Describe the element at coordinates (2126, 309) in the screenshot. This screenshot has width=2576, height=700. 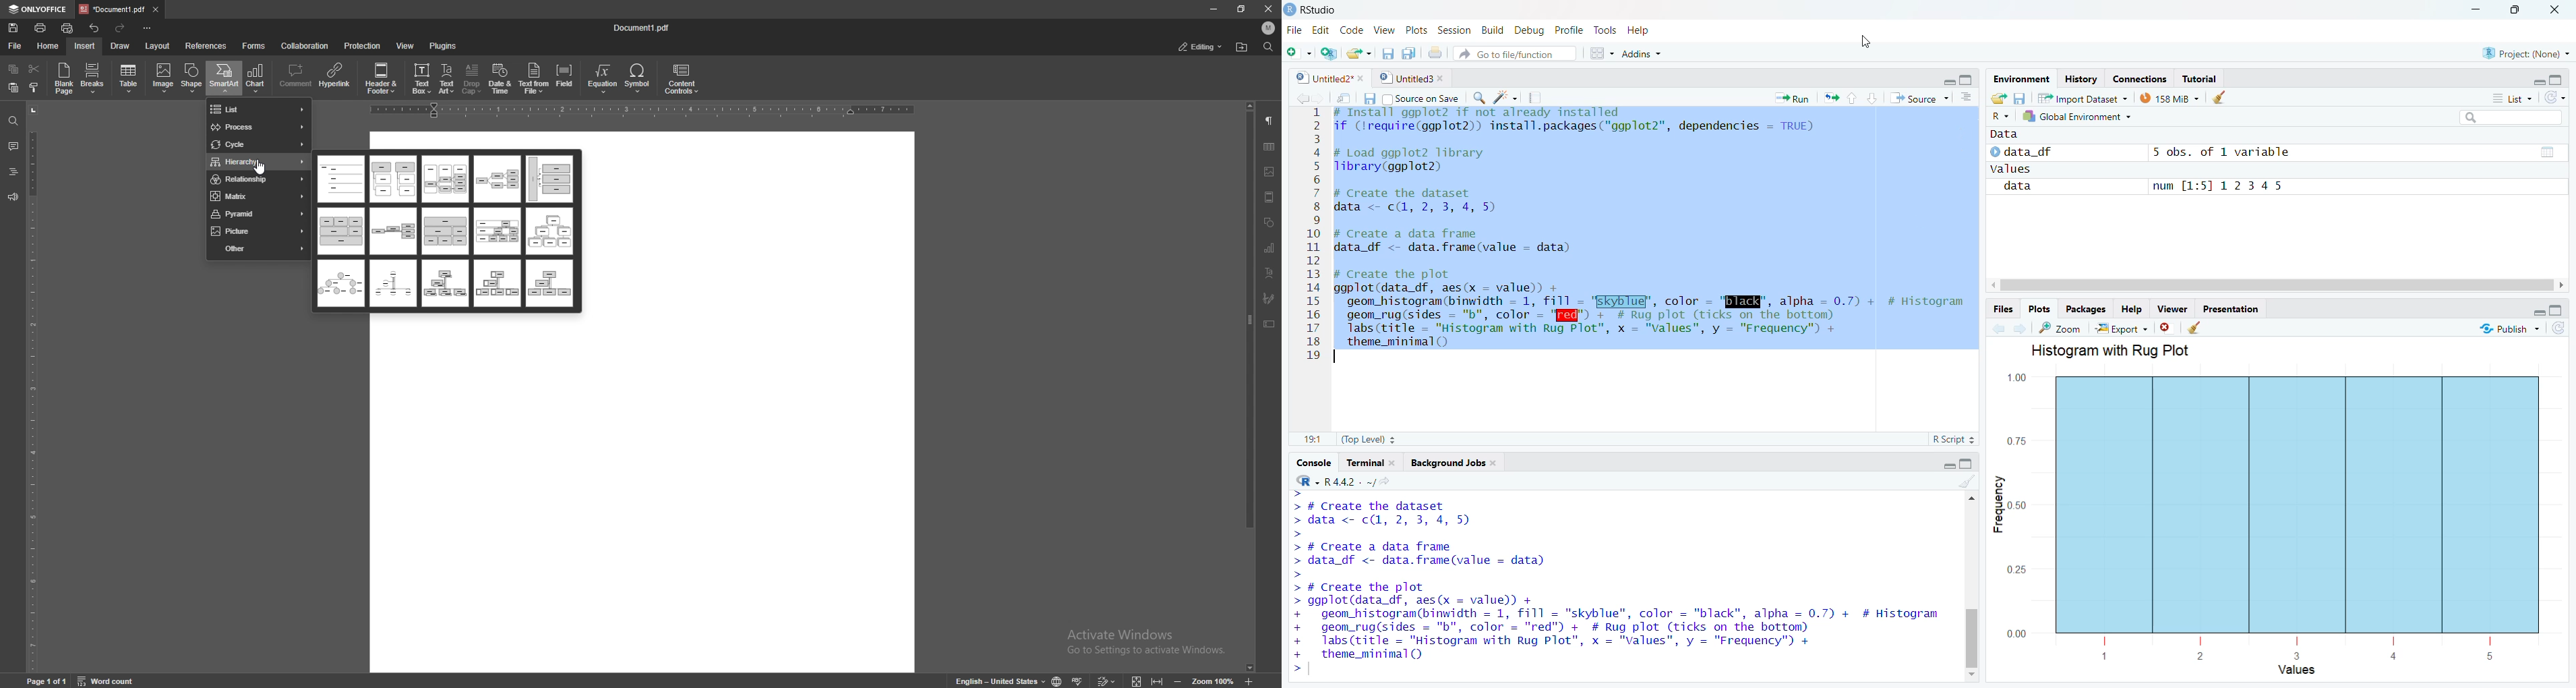
I see `Help` at that location.